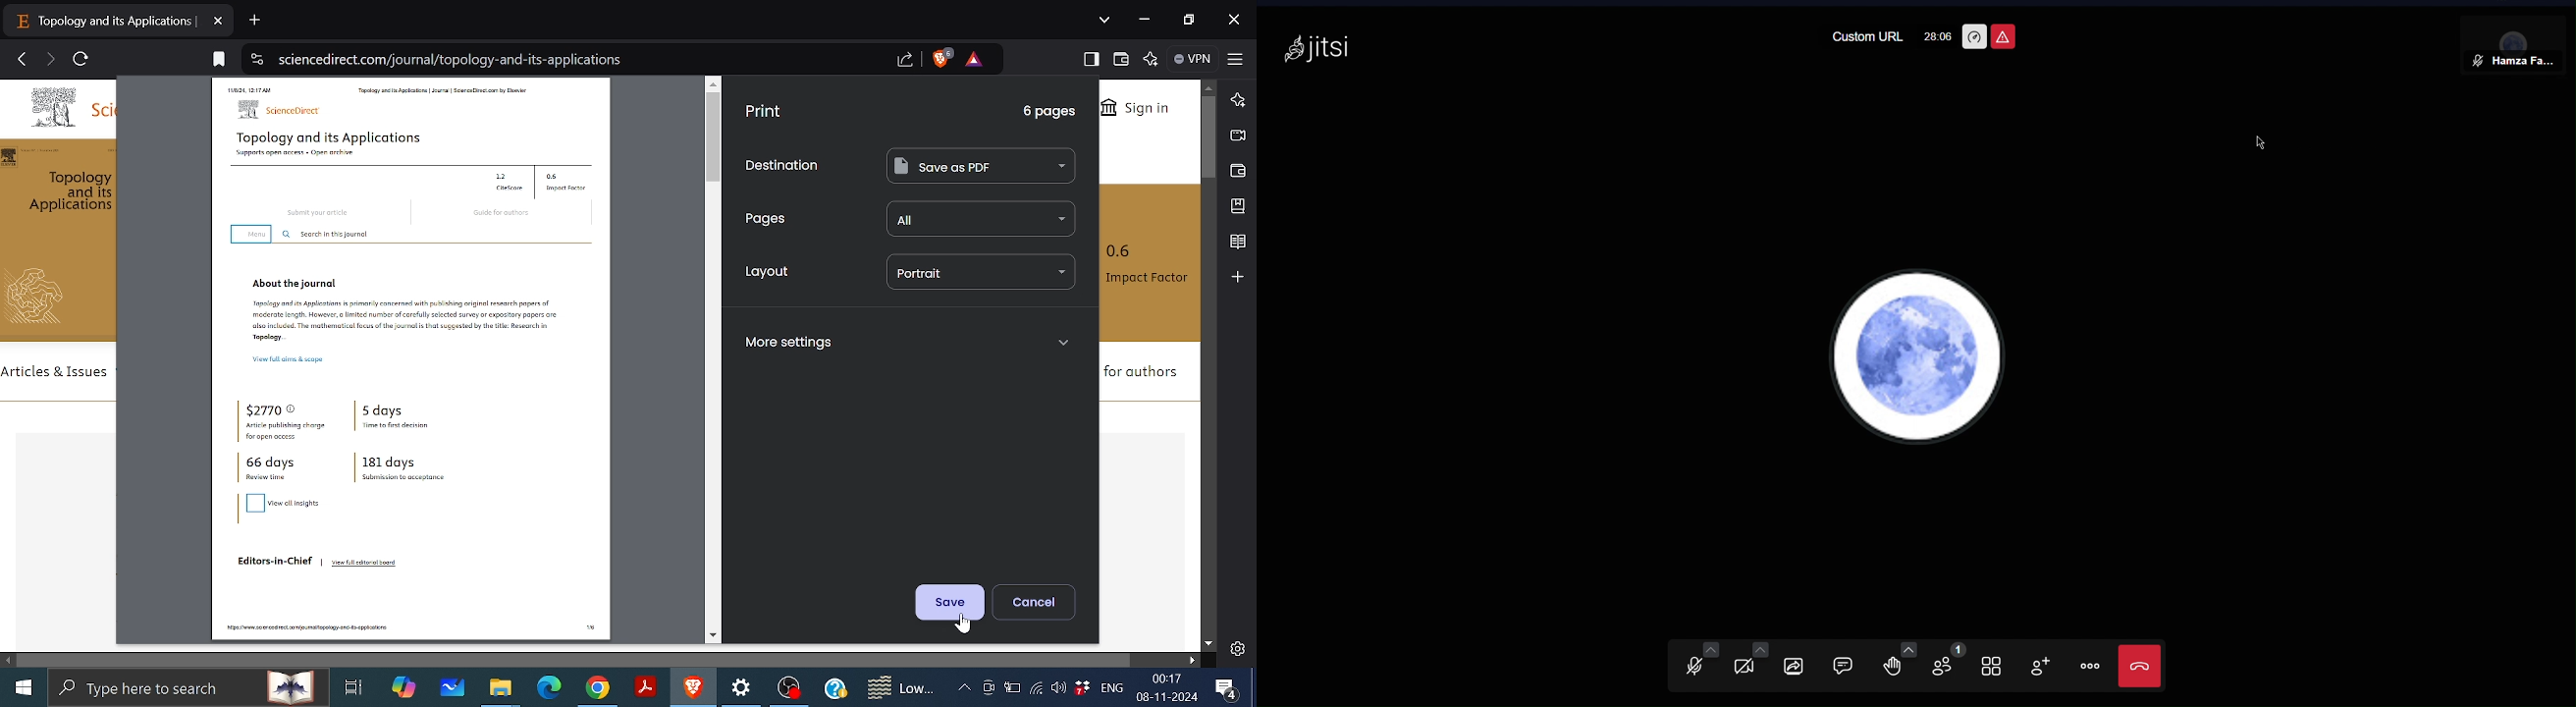 This screenshot has width=2576, height=728. I want to click on topology and its applications, so click(106, 26).